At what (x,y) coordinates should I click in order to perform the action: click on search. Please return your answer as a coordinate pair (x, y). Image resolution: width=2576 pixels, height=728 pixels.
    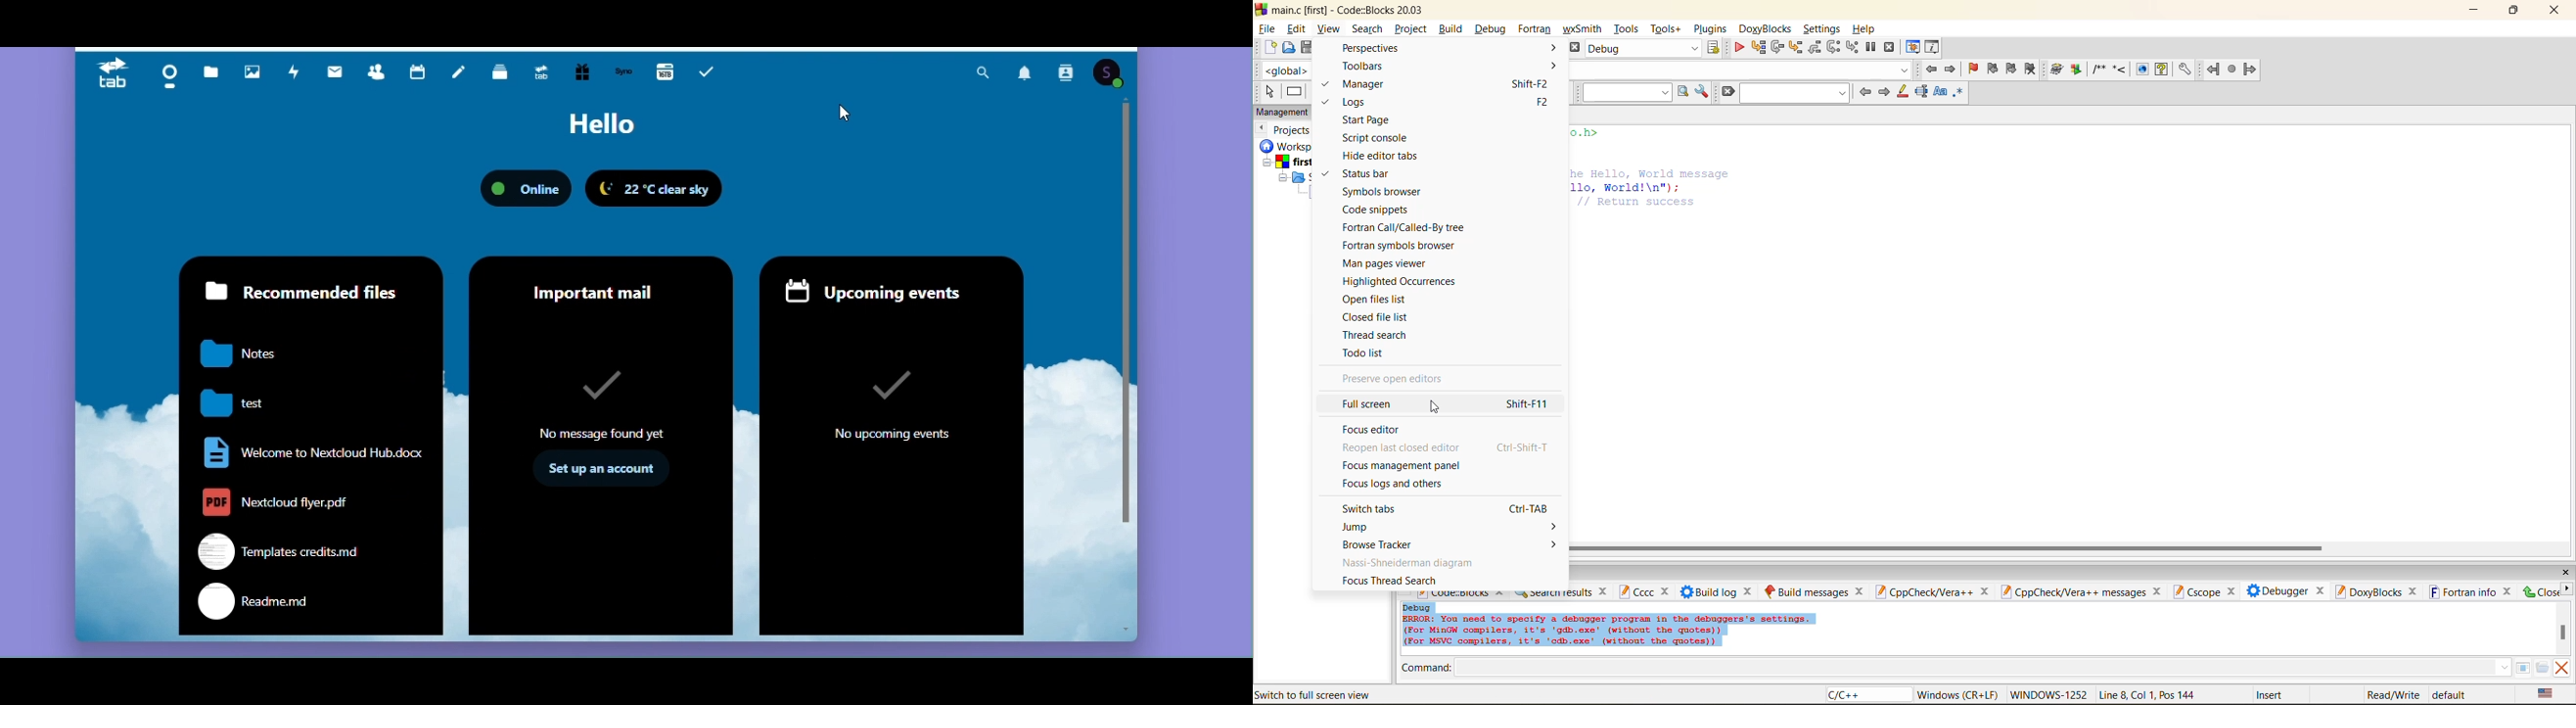
    Looking at the image, I should click on (1367, 28).